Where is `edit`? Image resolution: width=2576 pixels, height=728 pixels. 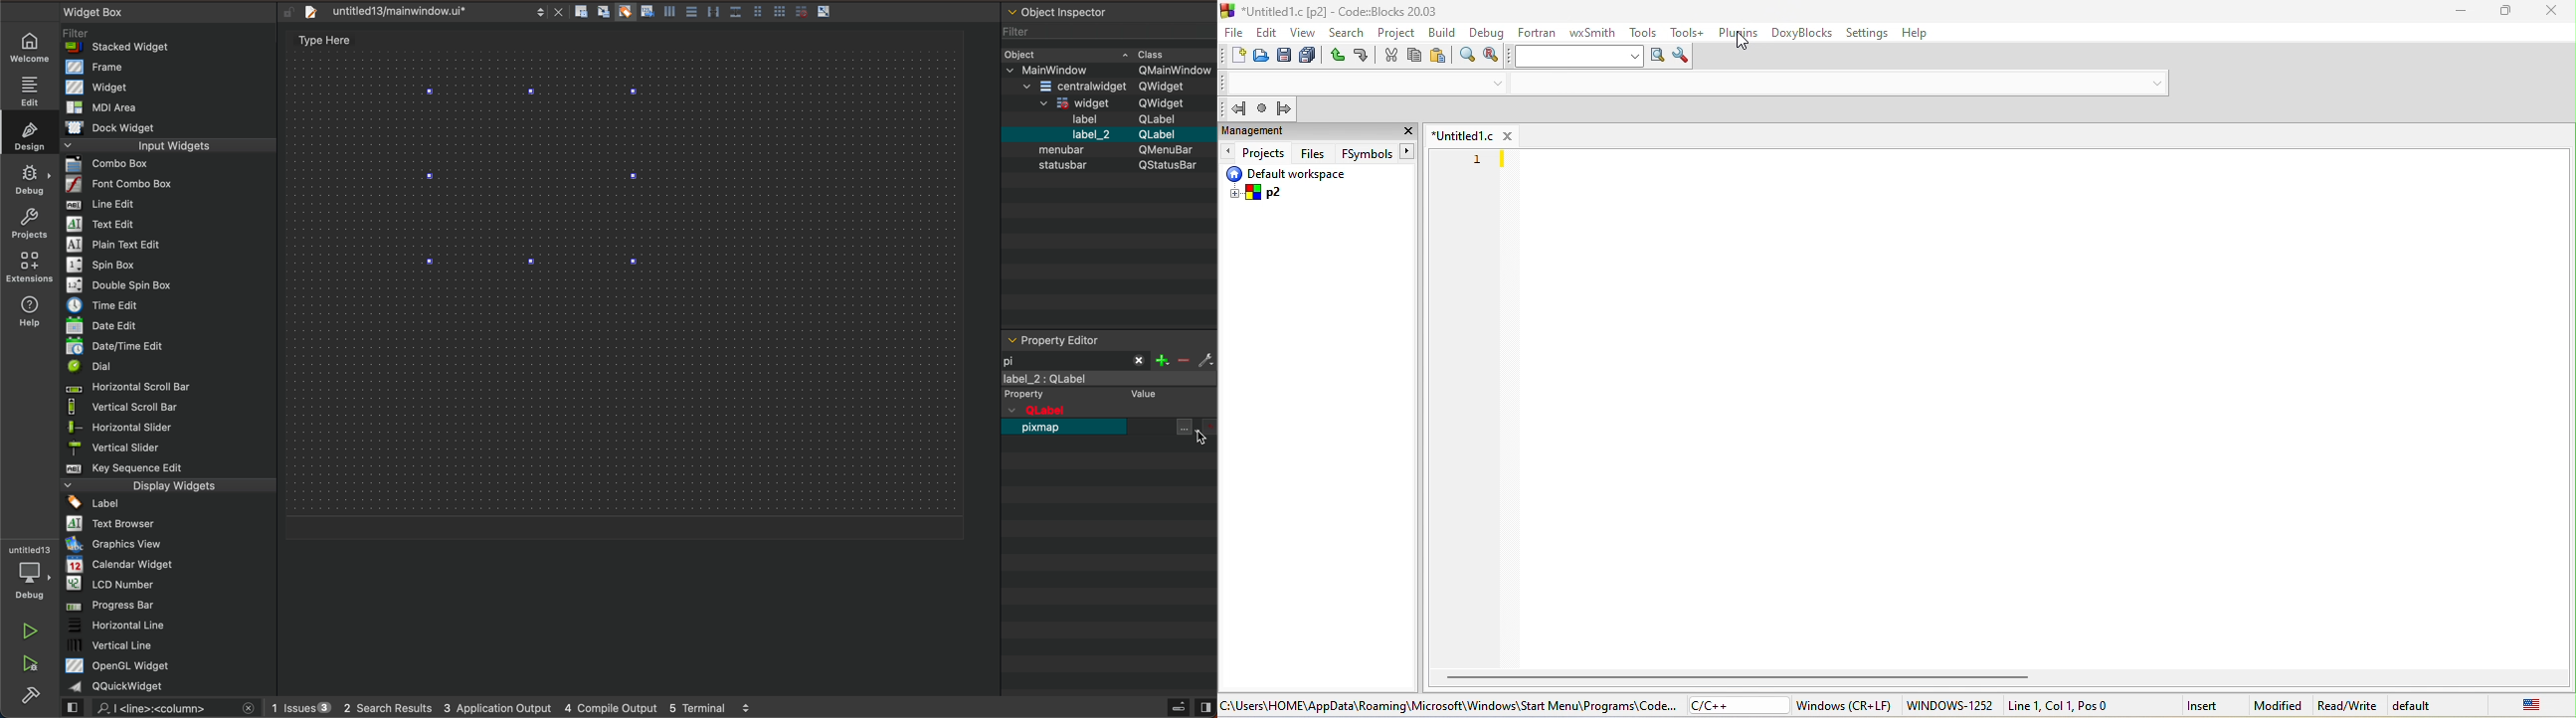 edit is located at coordinates (27, 89).